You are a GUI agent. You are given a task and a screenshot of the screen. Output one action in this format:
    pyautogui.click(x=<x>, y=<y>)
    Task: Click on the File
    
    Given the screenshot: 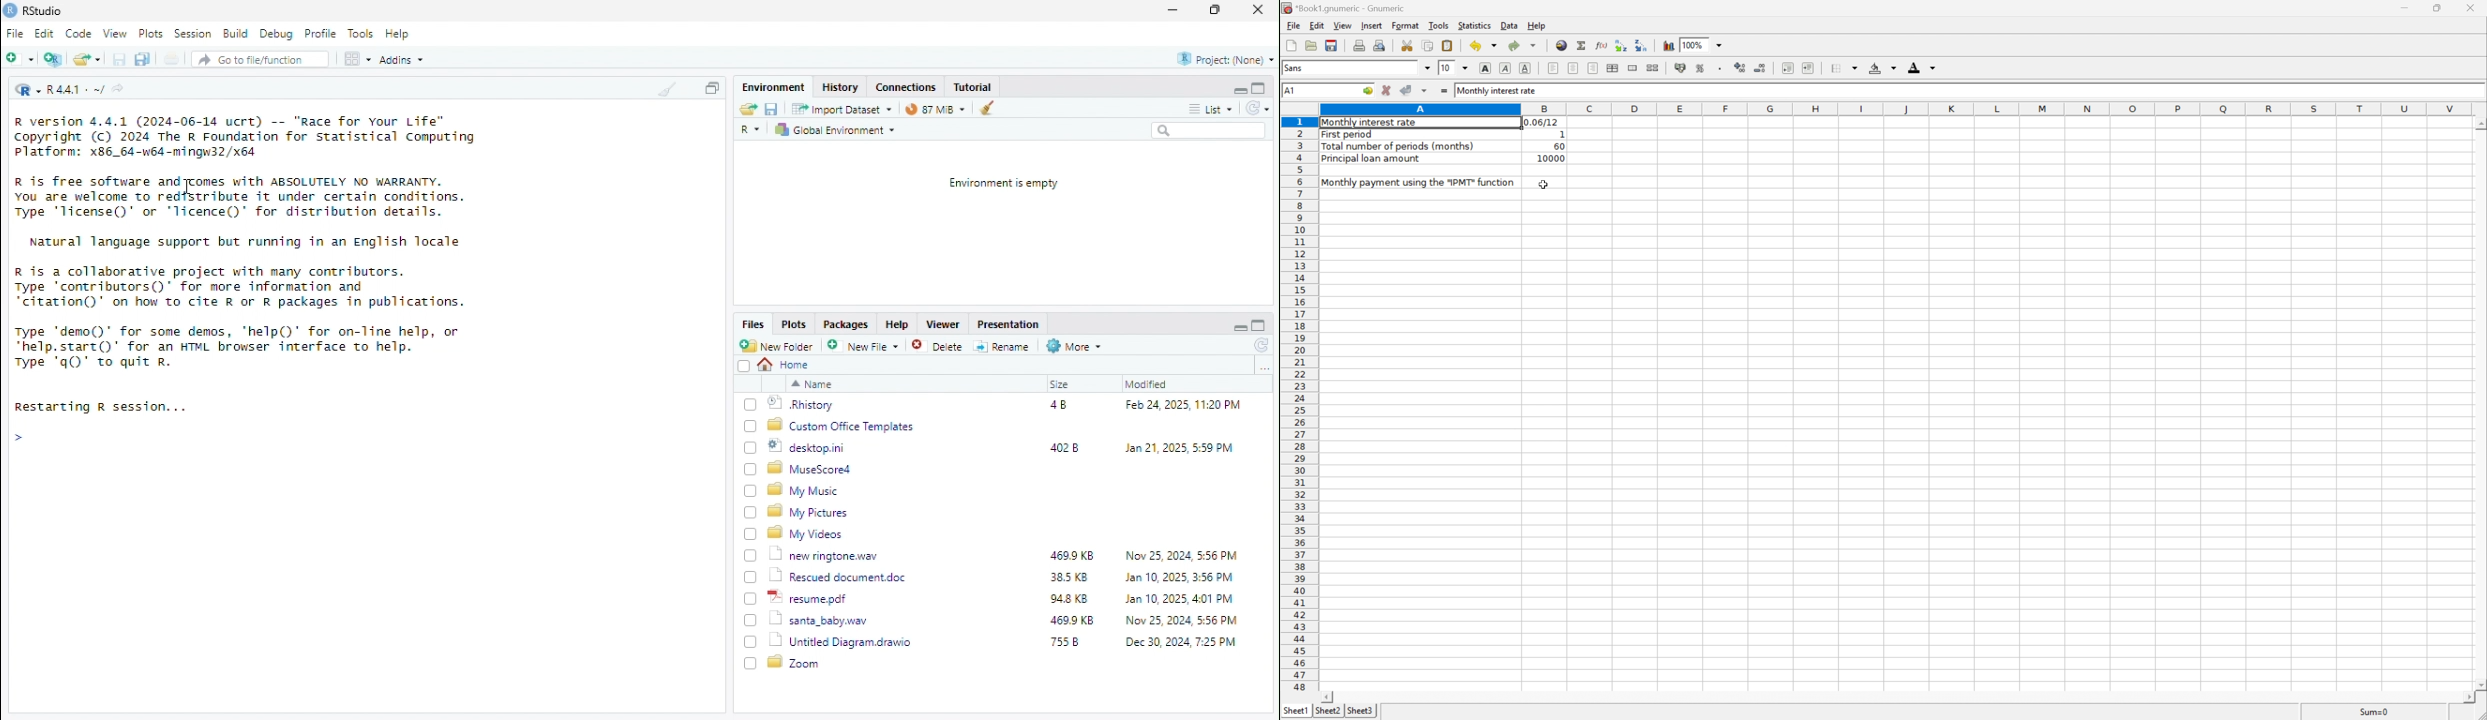 What is the action you would take?
    pyautogui.click(x=1293, y=25)
    